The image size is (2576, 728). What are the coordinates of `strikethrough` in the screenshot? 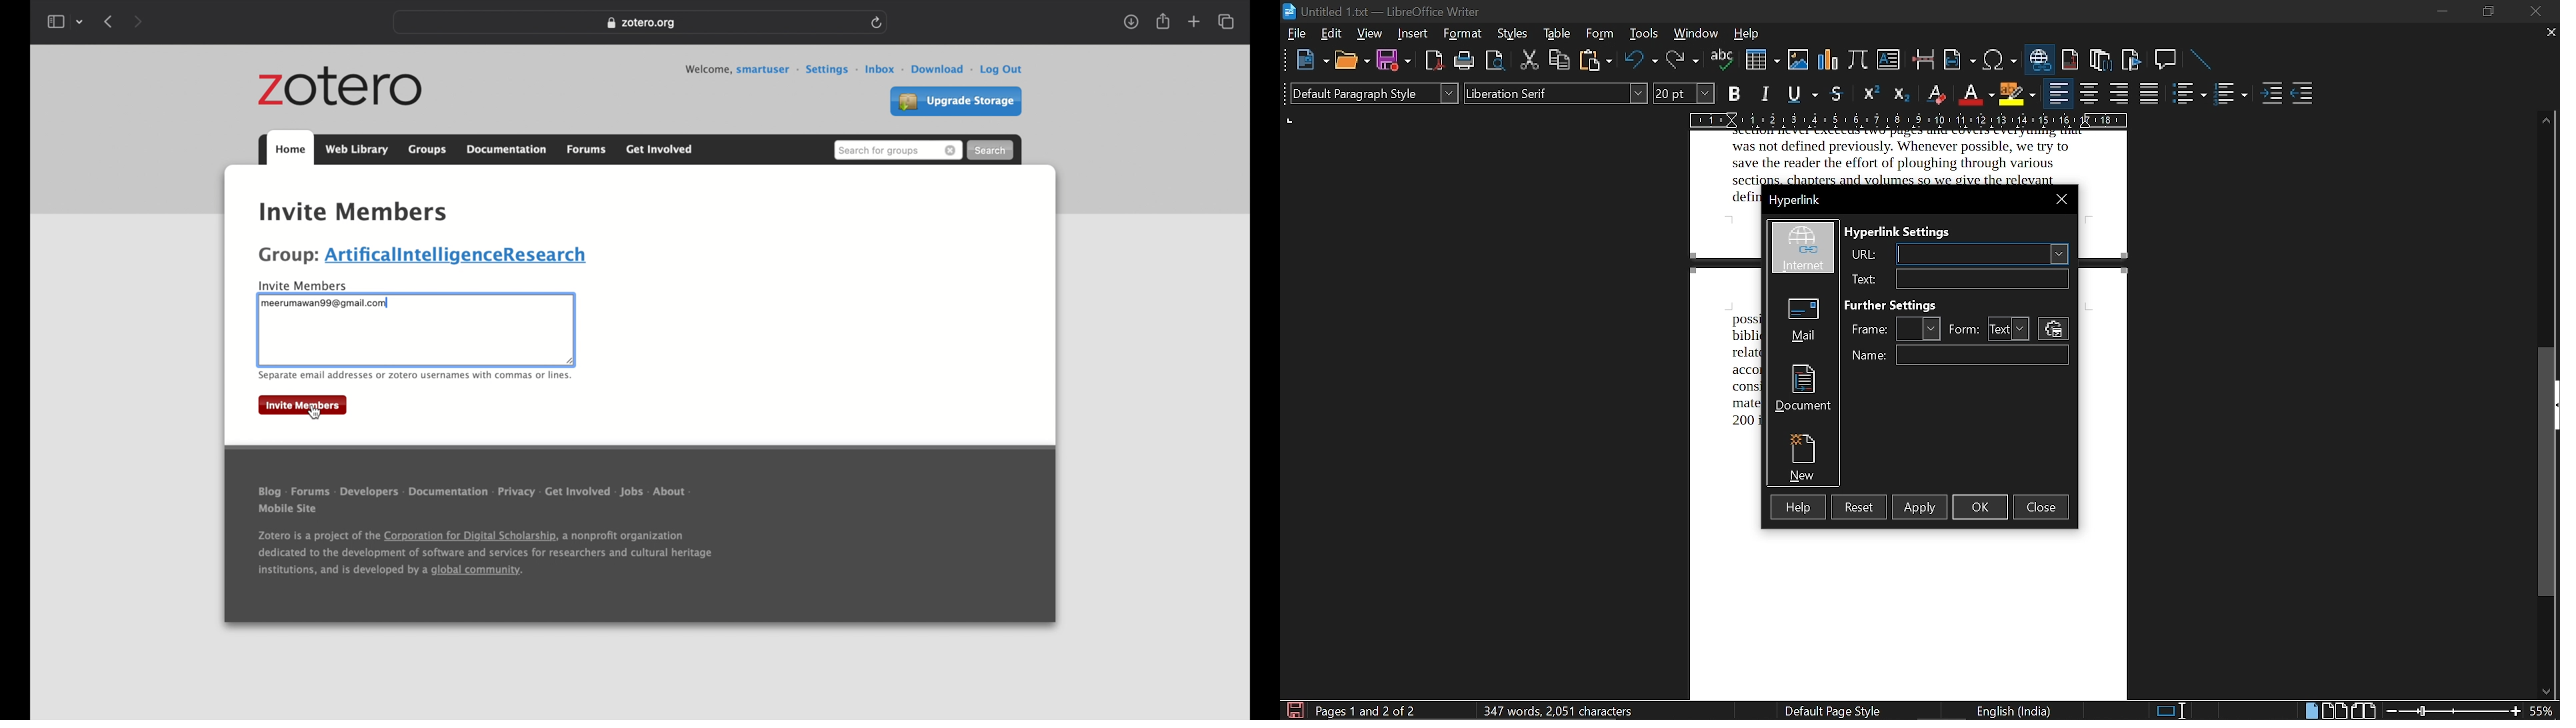 It's located at (1836, 94).